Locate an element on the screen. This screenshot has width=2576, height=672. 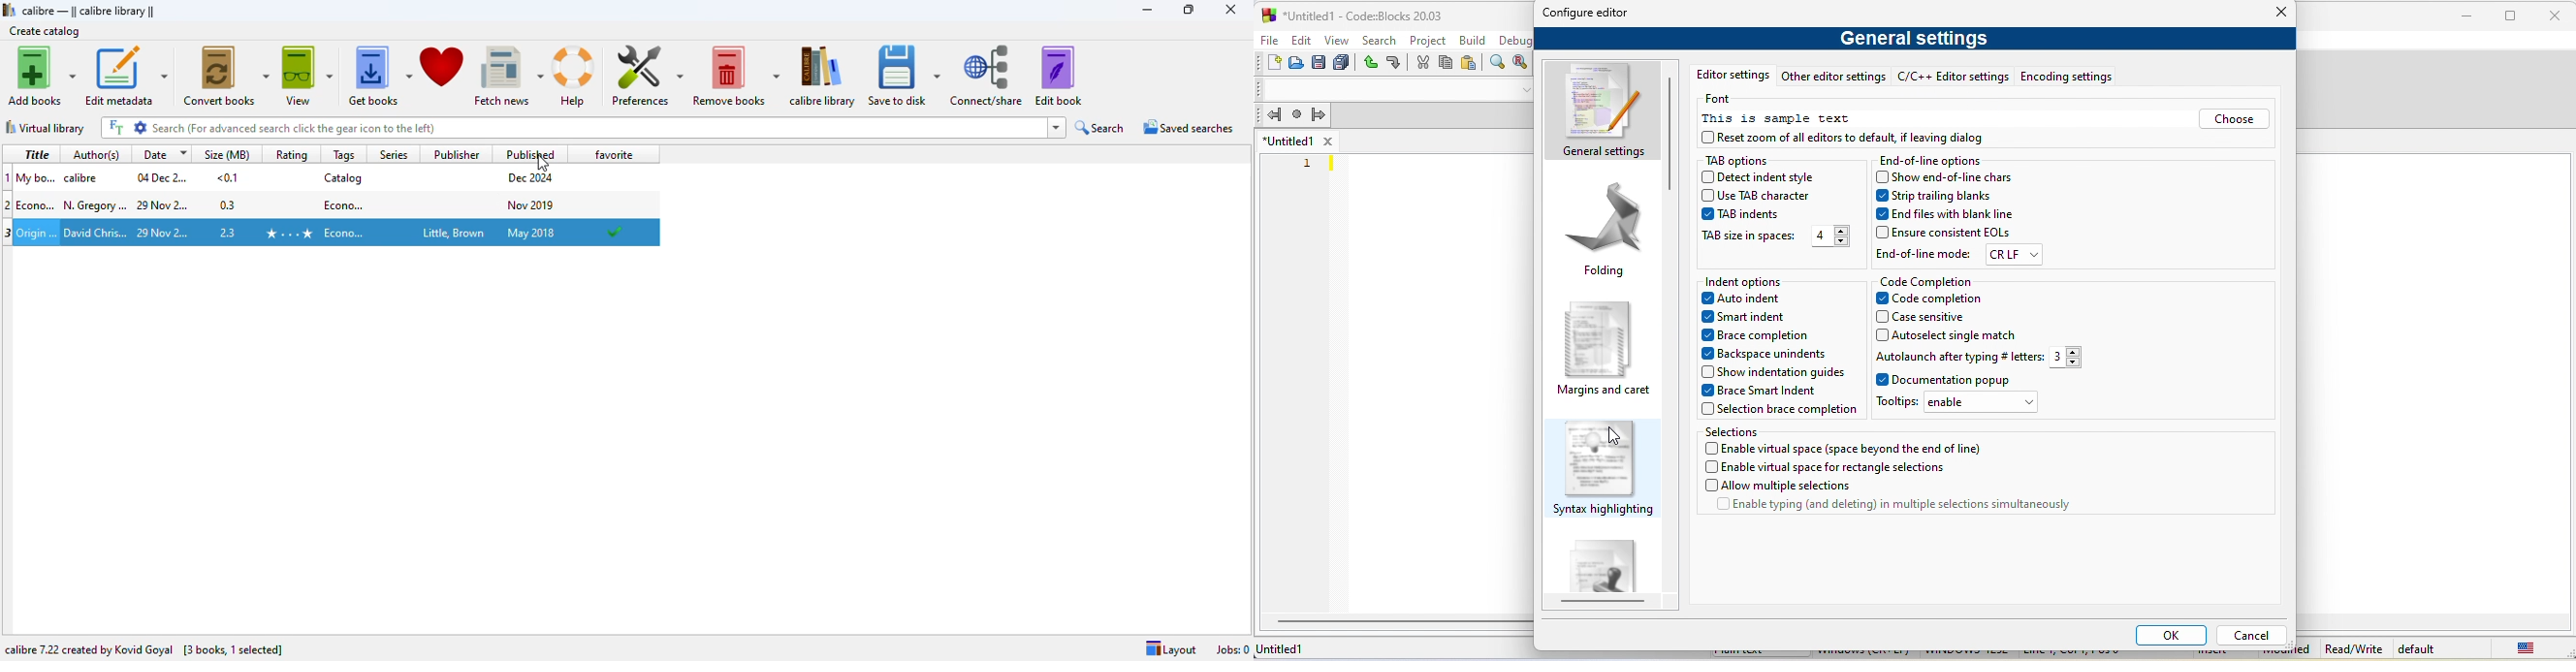
author is located at coordinates (96, 232).